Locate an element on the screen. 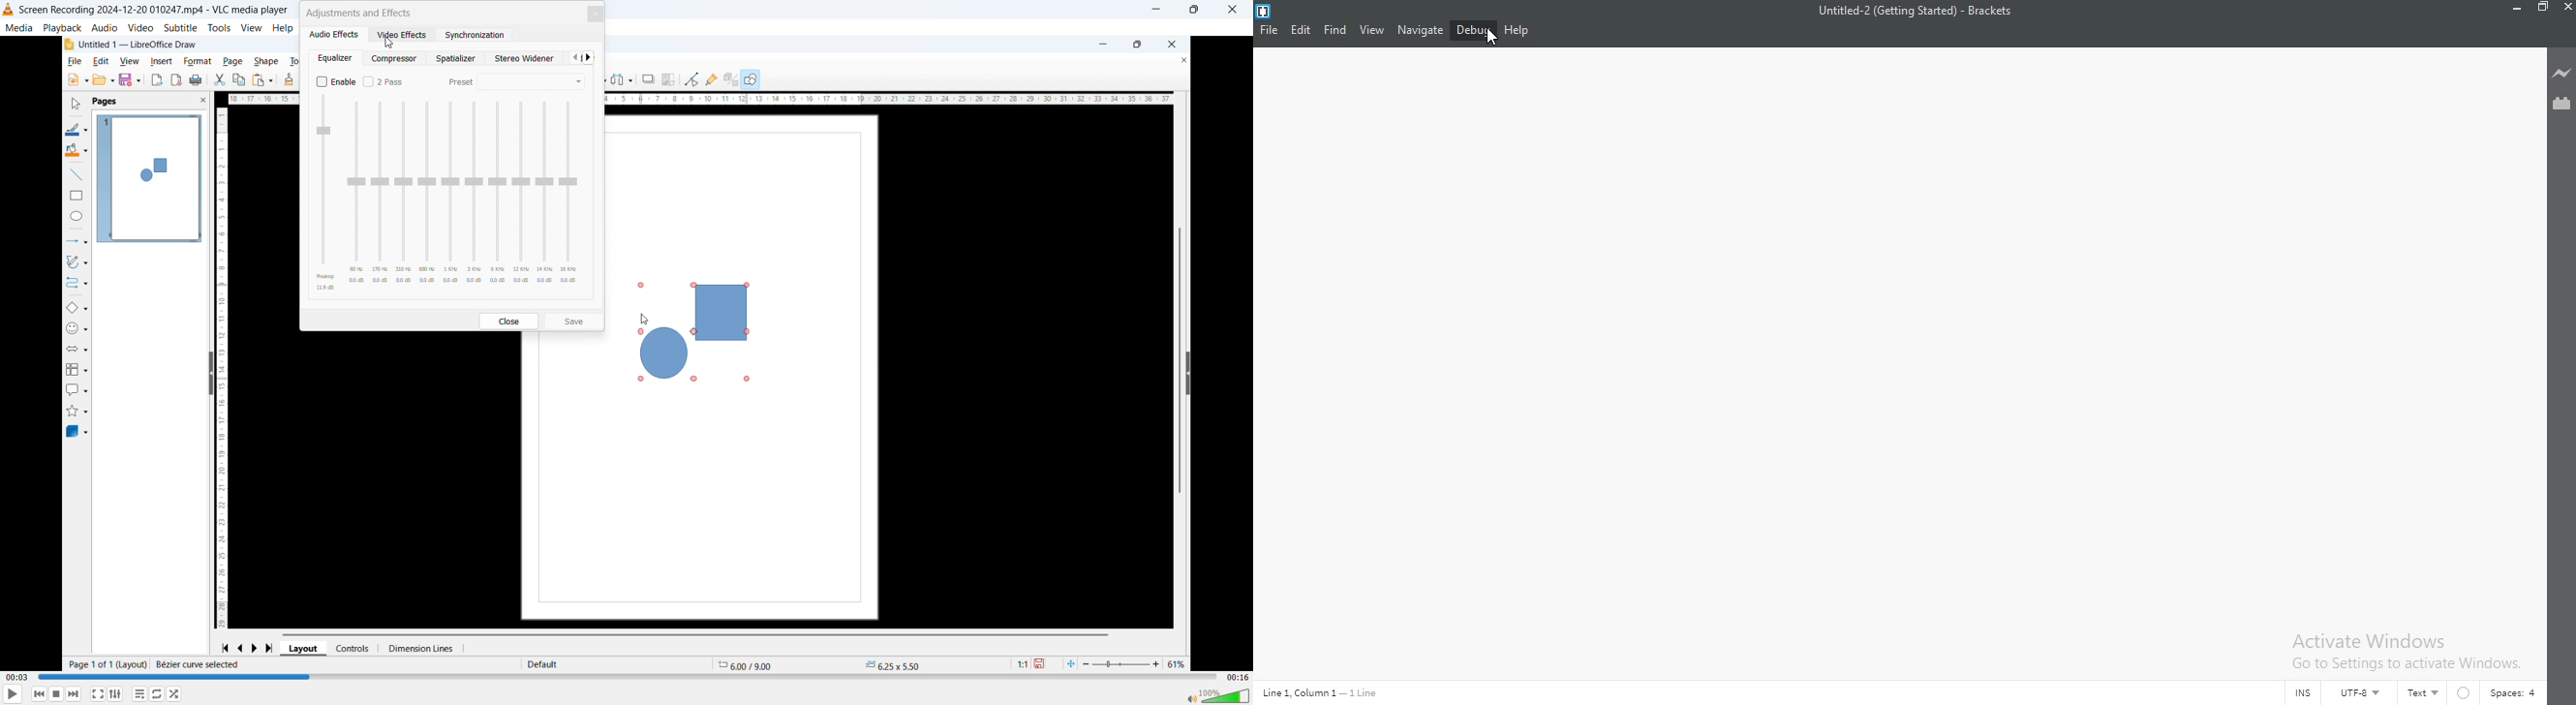  Find is located at coordinates (1334, 30).